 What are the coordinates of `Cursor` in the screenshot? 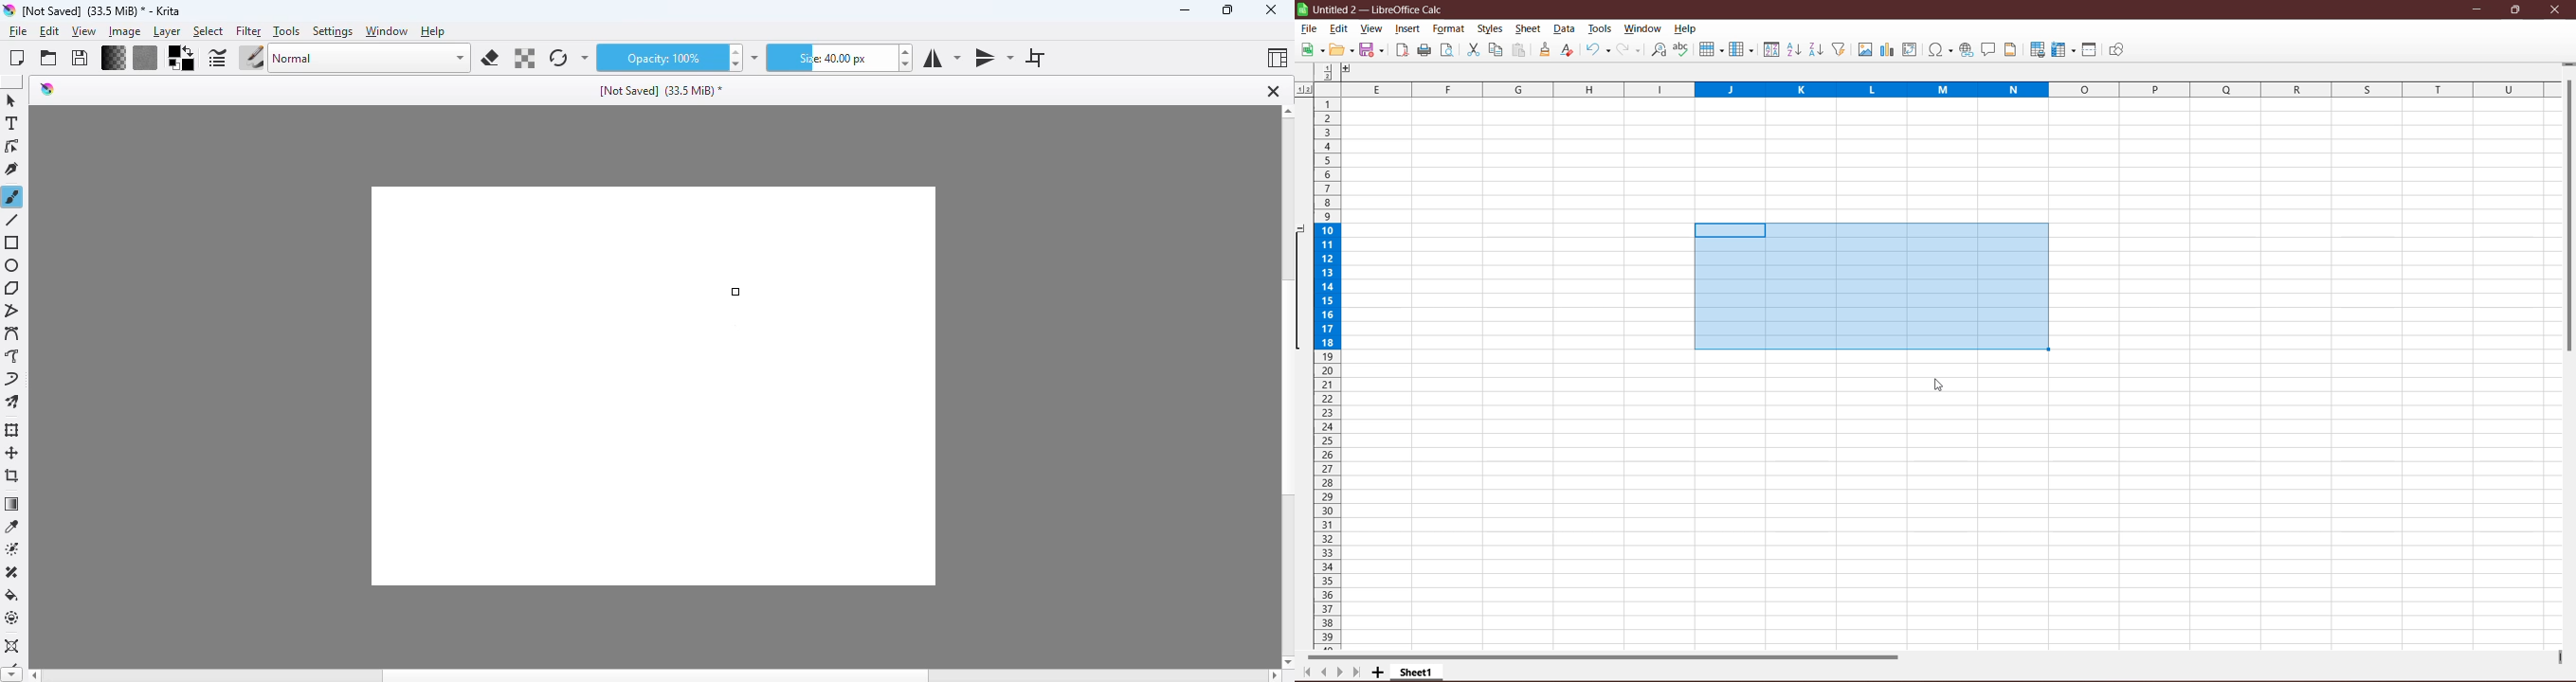 It's located at (1938, 386).